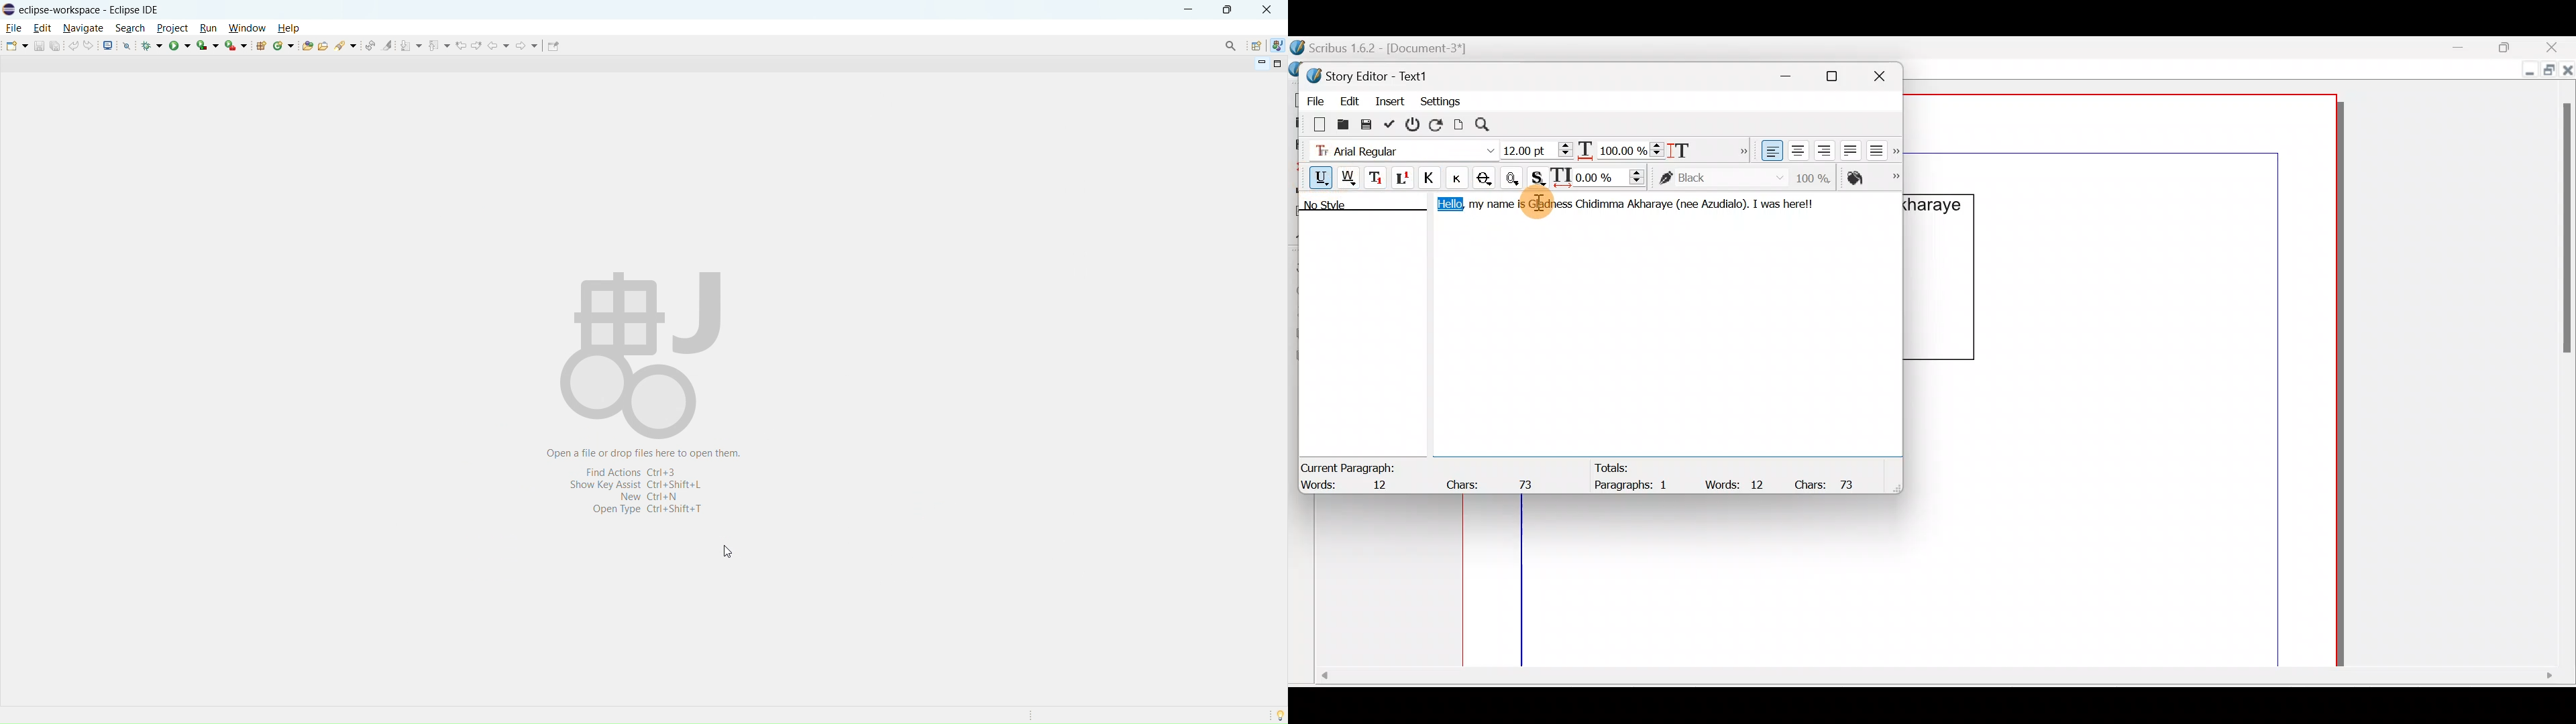 The image size is (2576, 728). What do you see at coordinates (1231, 45) in the screenshot?
I see `access commands and other items` at bounding box center [1231, 45].